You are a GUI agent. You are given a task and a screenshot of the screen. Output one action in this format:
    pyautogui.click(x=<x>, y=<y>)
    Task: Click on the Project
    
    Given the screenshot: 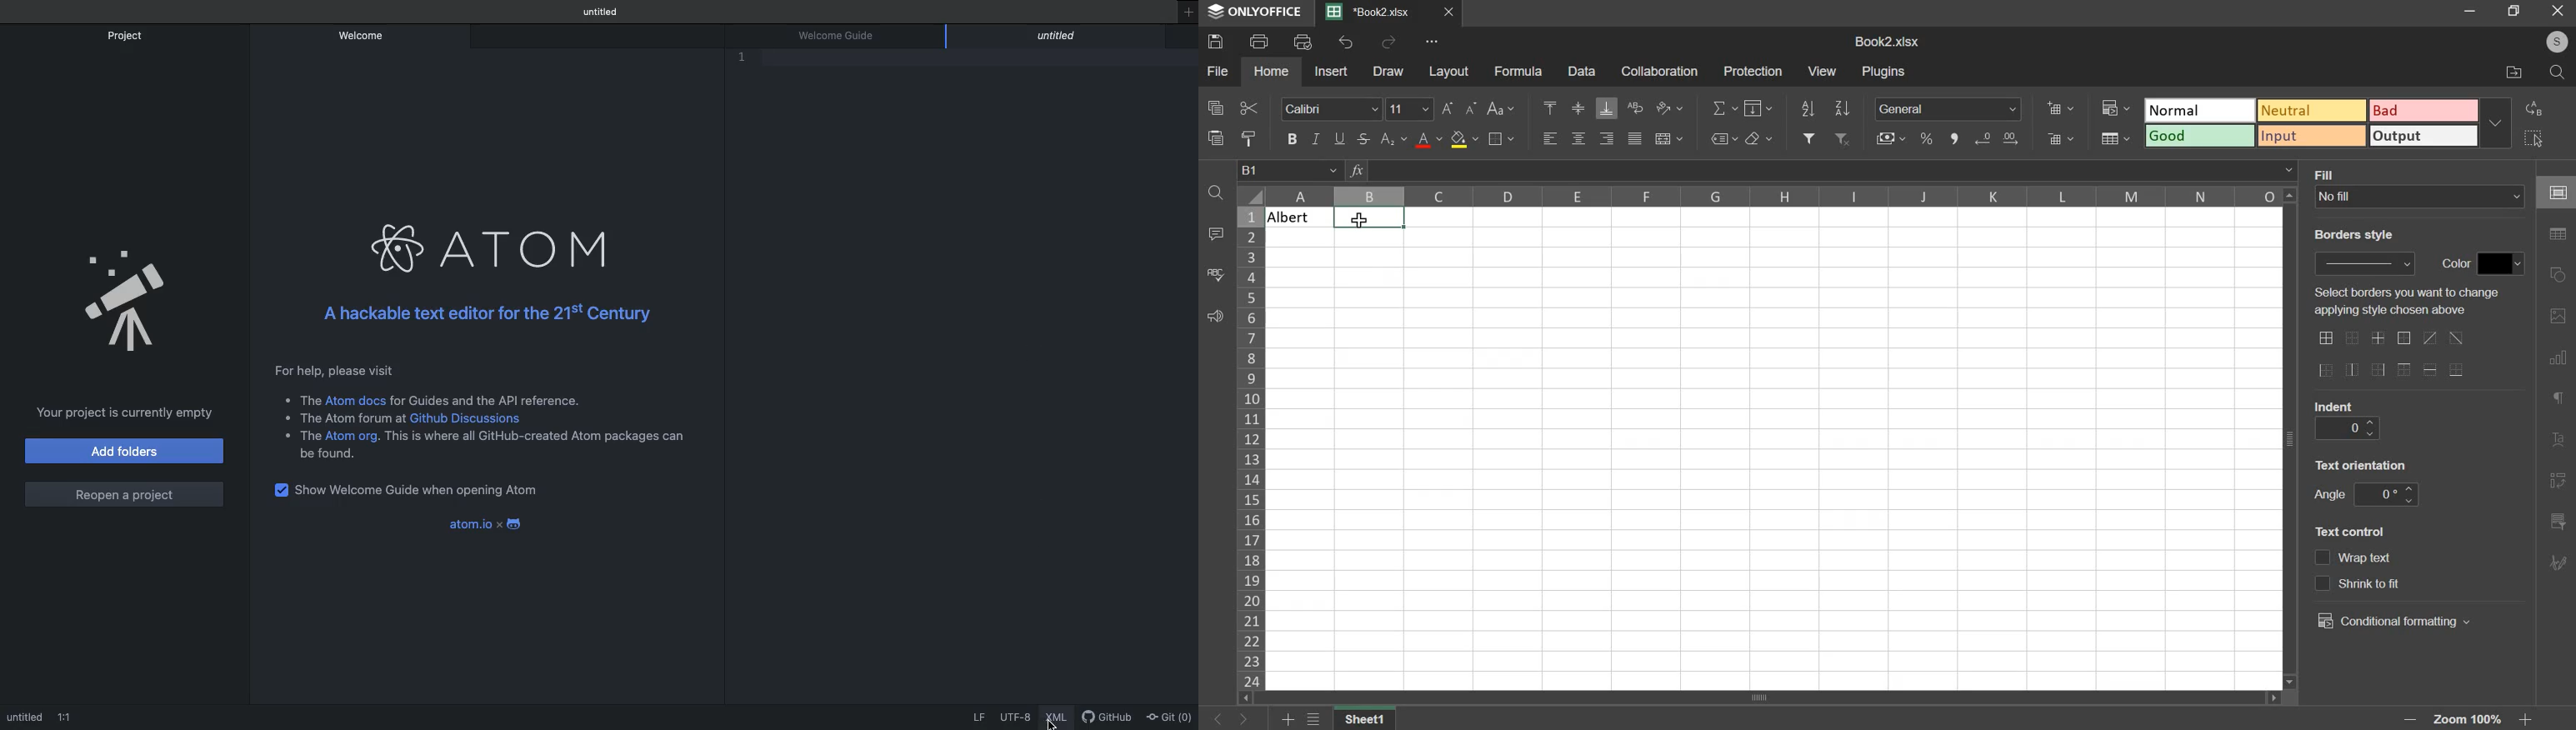 What is the action you would take?
    pyautogui.click(x=126, y=36)
    